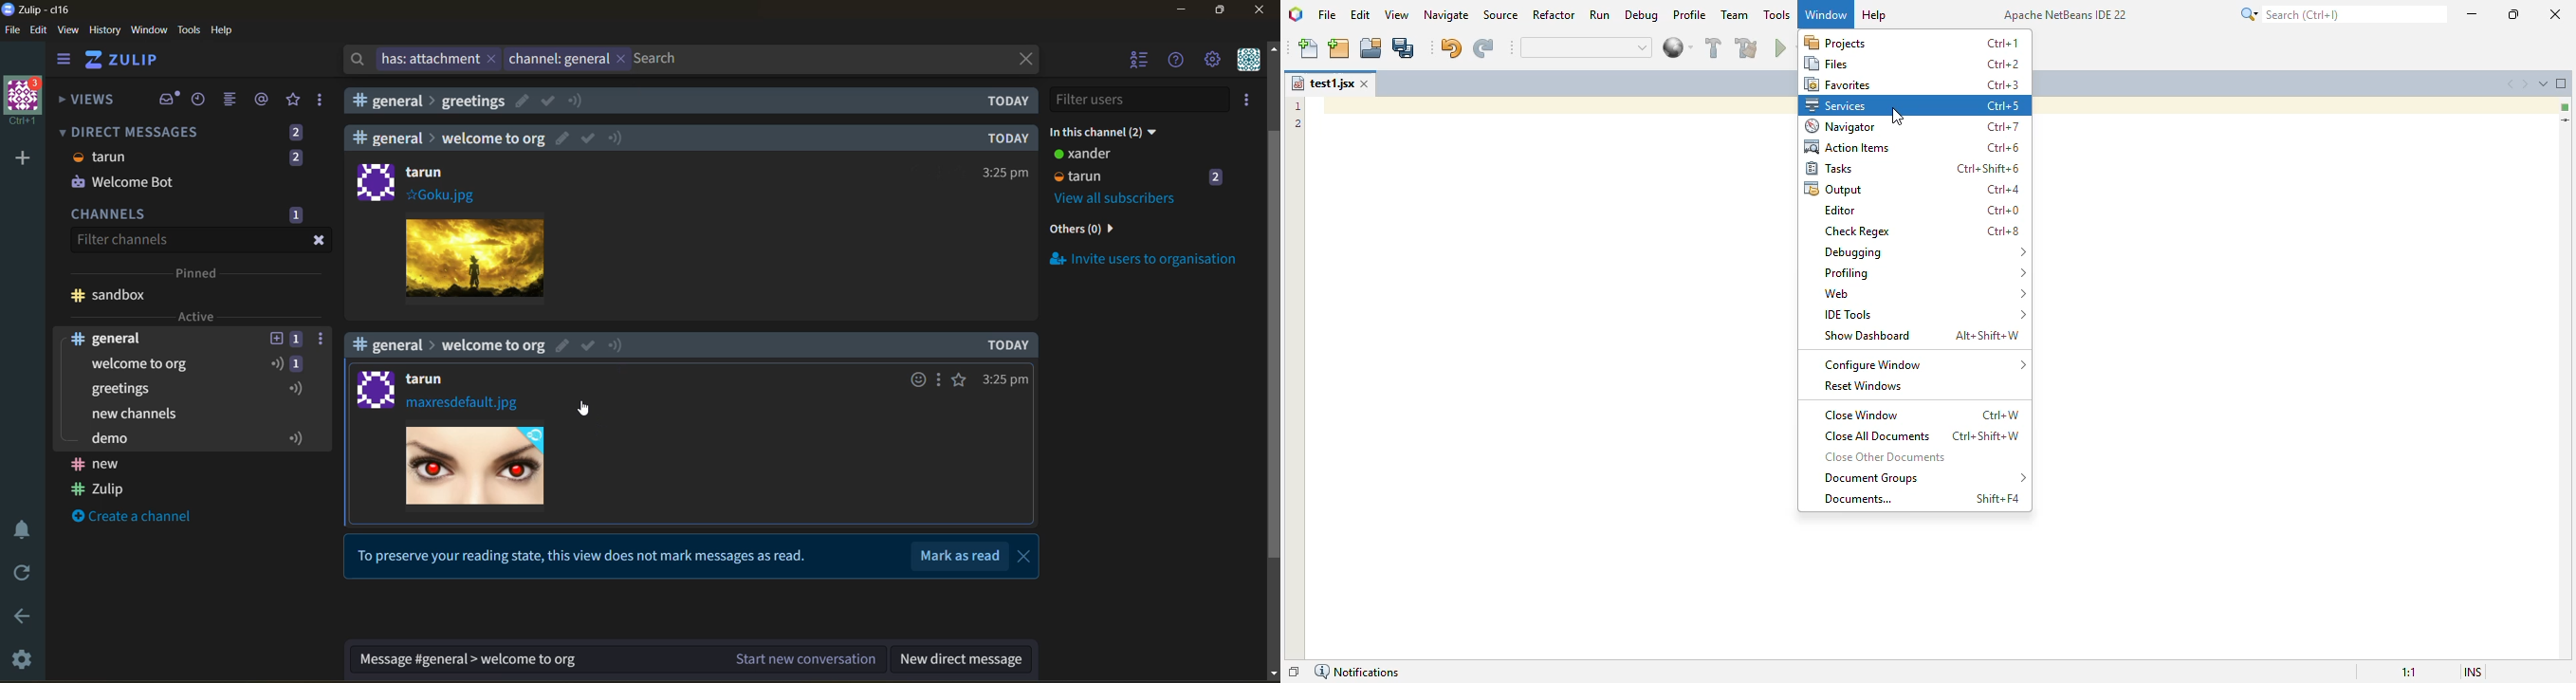 The image size is (2576, 700). Describe the element at coordinates (105, 30) in the screenshot. I see `history` at that location.